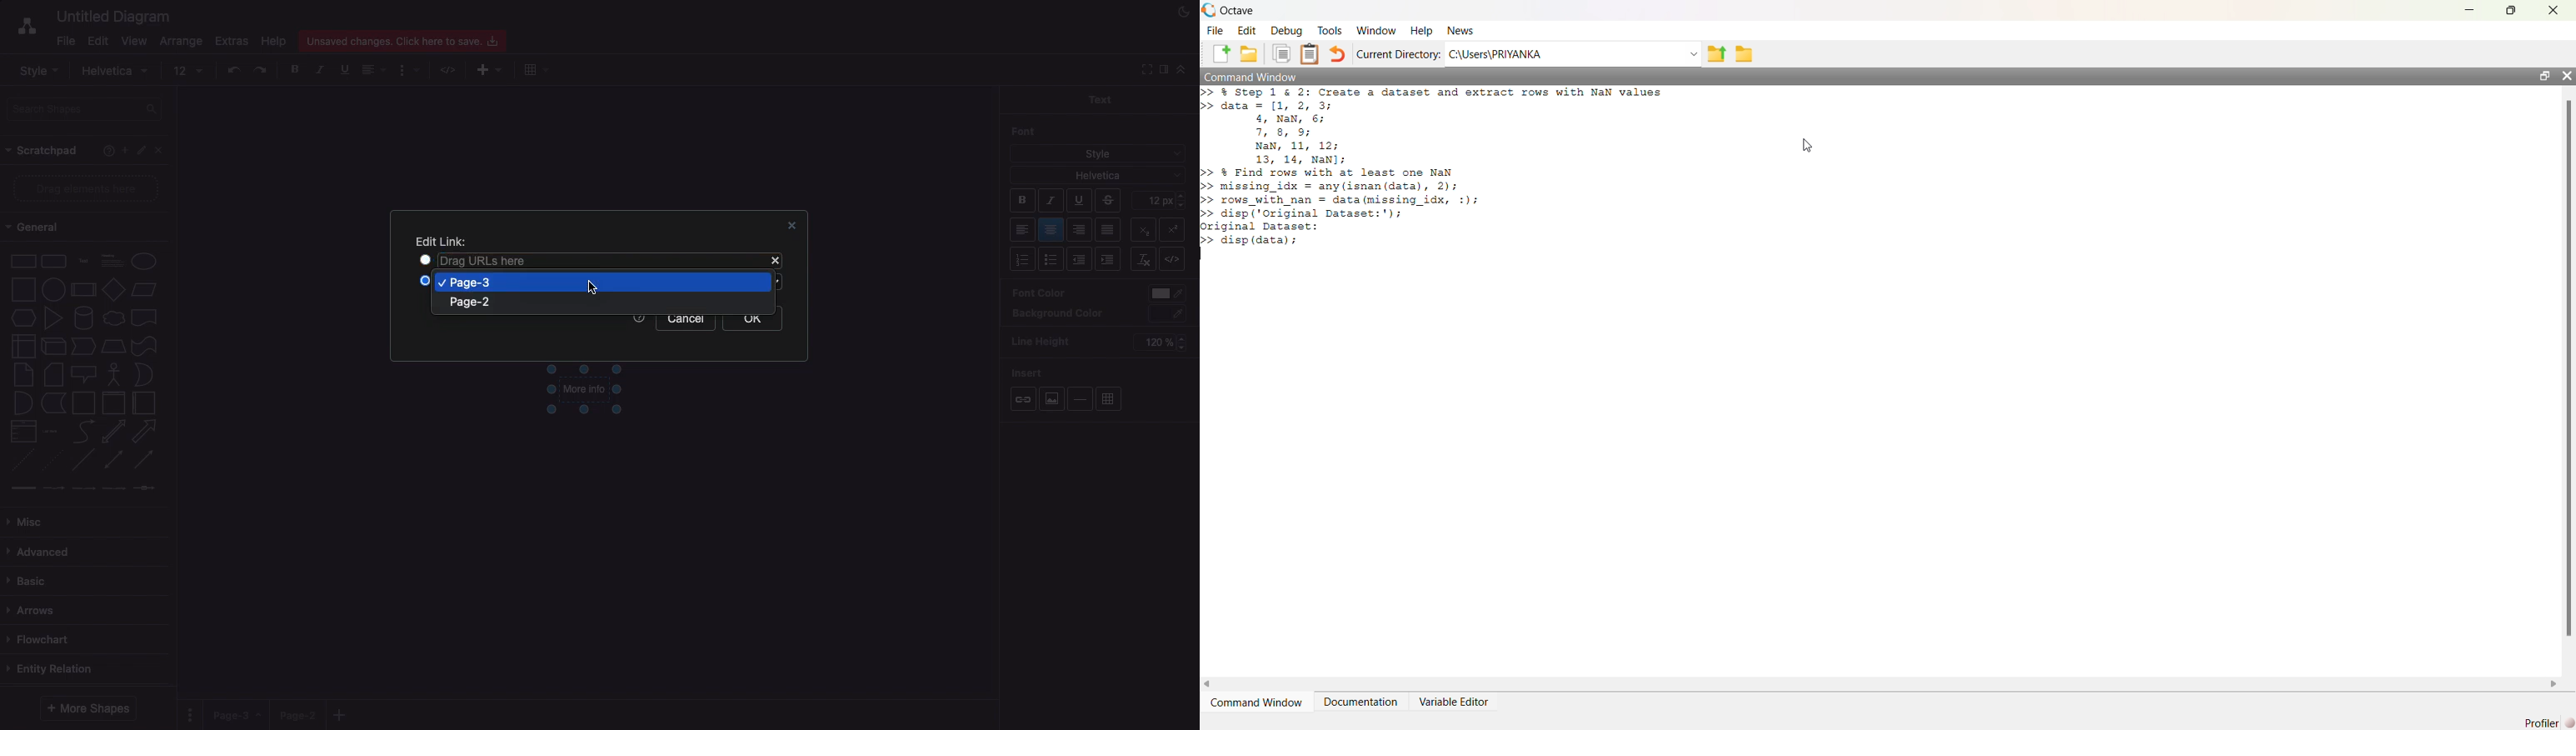  I want to click on Draw.io, so click(18, 28).